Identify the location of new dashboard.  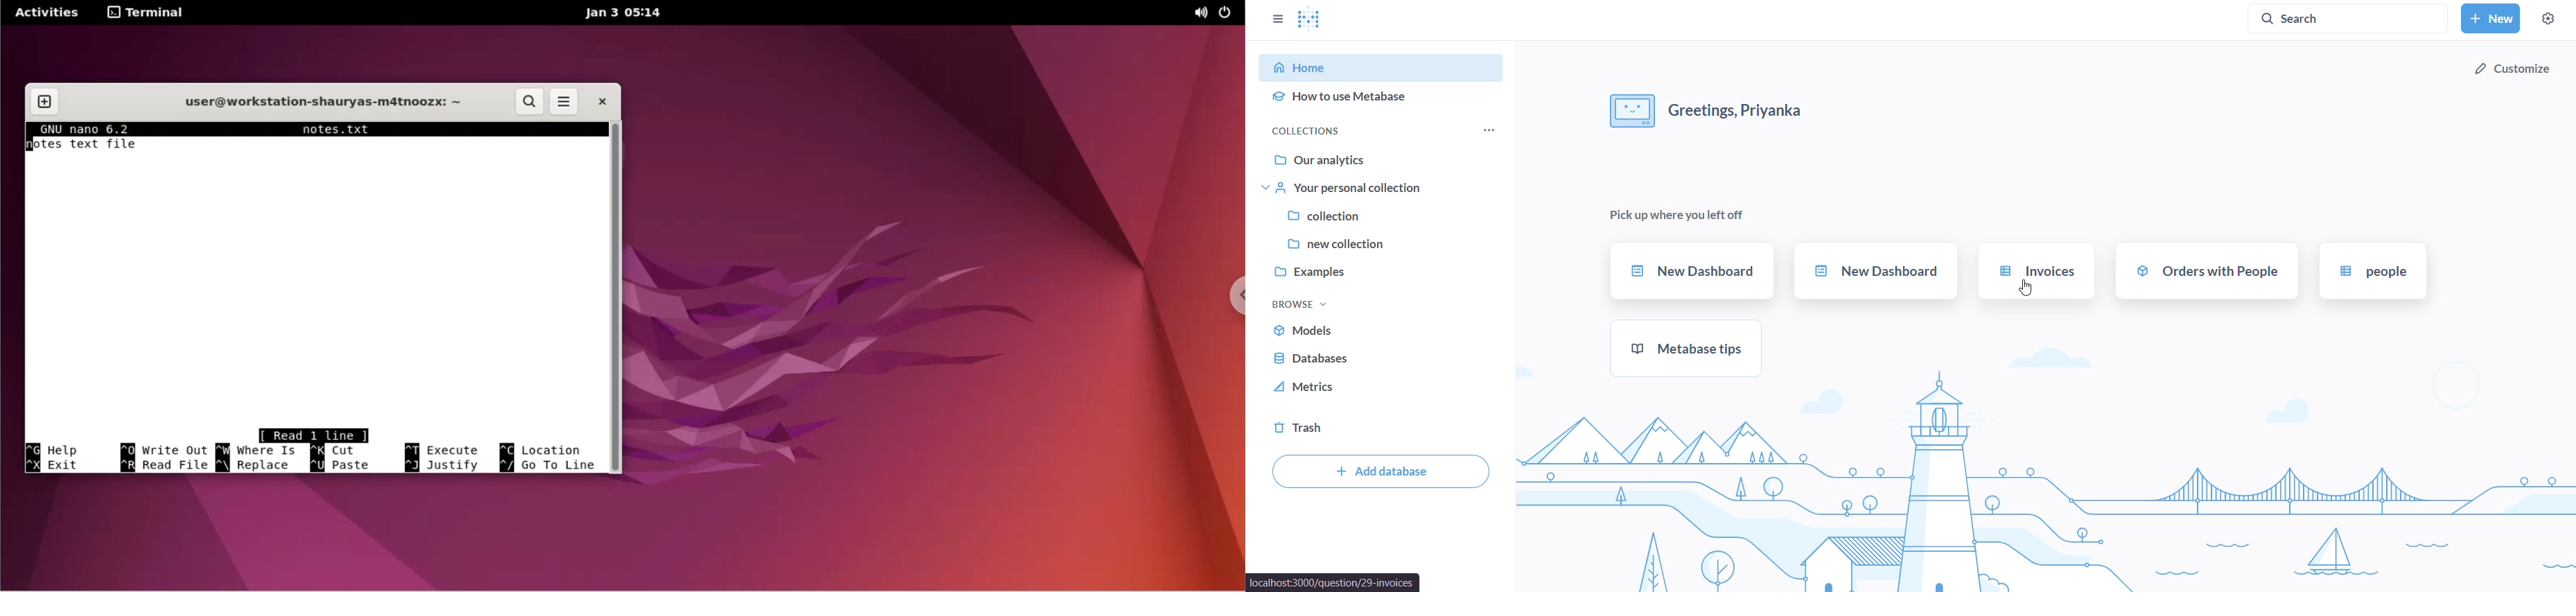
(1876, 270).